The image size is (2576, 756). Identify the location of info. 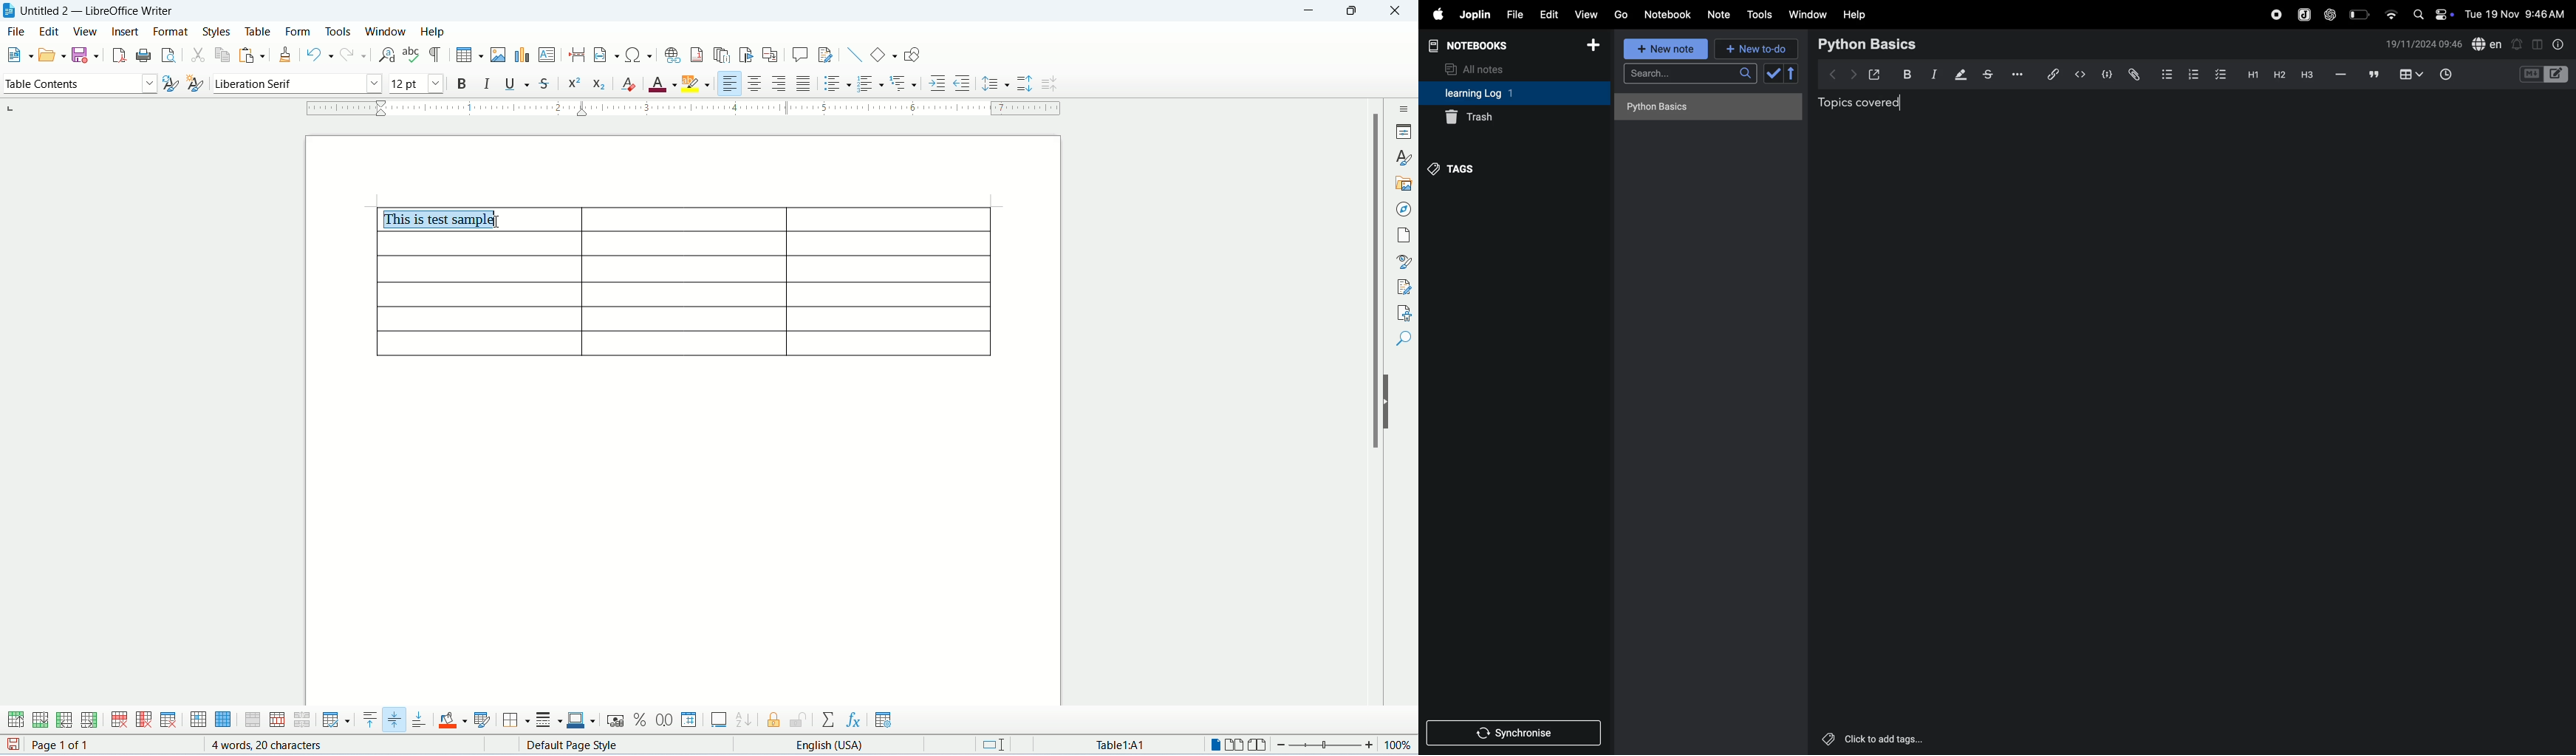
(2557, 44).